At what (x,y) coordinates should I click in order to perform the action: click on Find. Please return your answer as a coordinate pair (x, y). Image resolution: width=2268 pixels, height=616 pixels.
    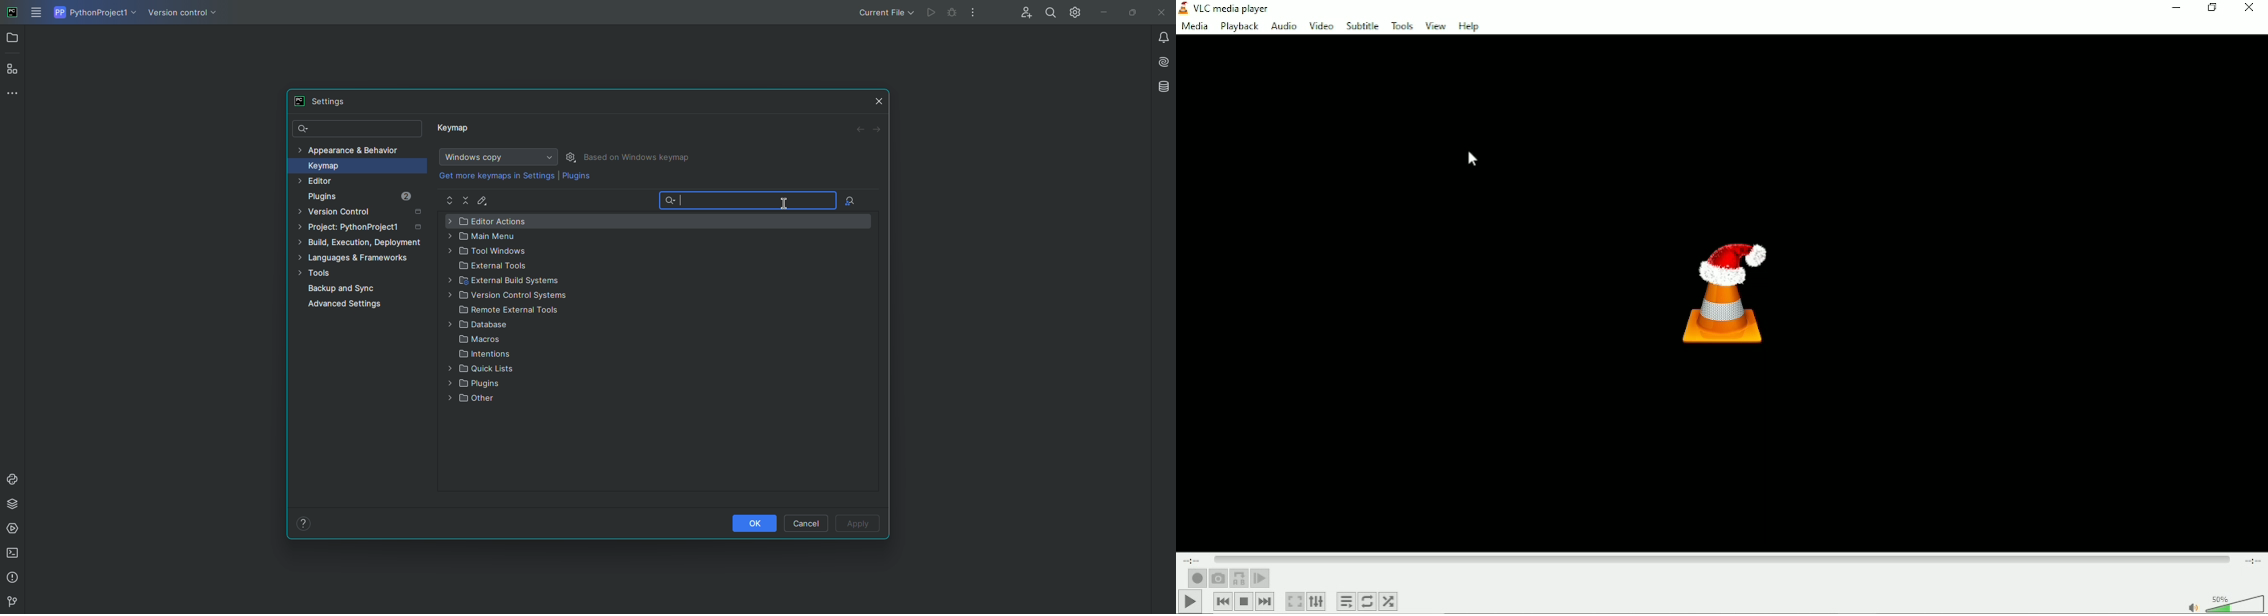
    Looking at the image, I should click on (1051, 12).